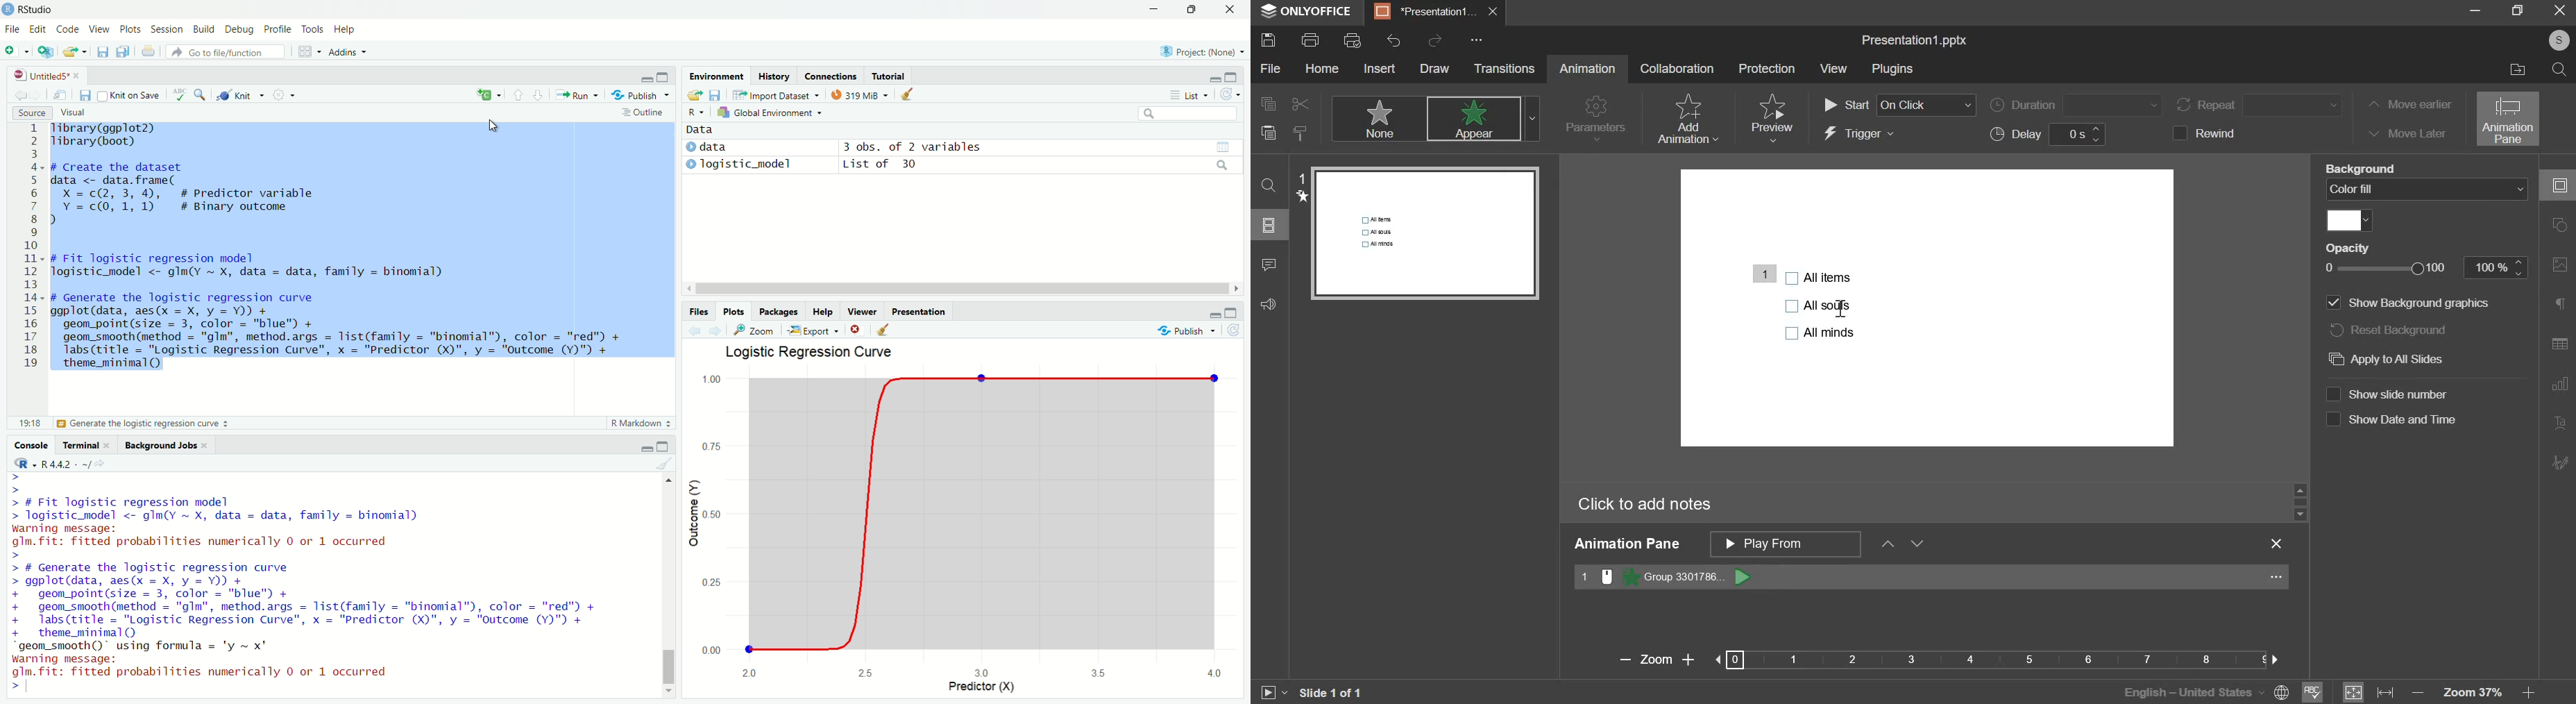  Describe the element at coordinates (968, 522) in the screenshot. I see `graph` at that location.